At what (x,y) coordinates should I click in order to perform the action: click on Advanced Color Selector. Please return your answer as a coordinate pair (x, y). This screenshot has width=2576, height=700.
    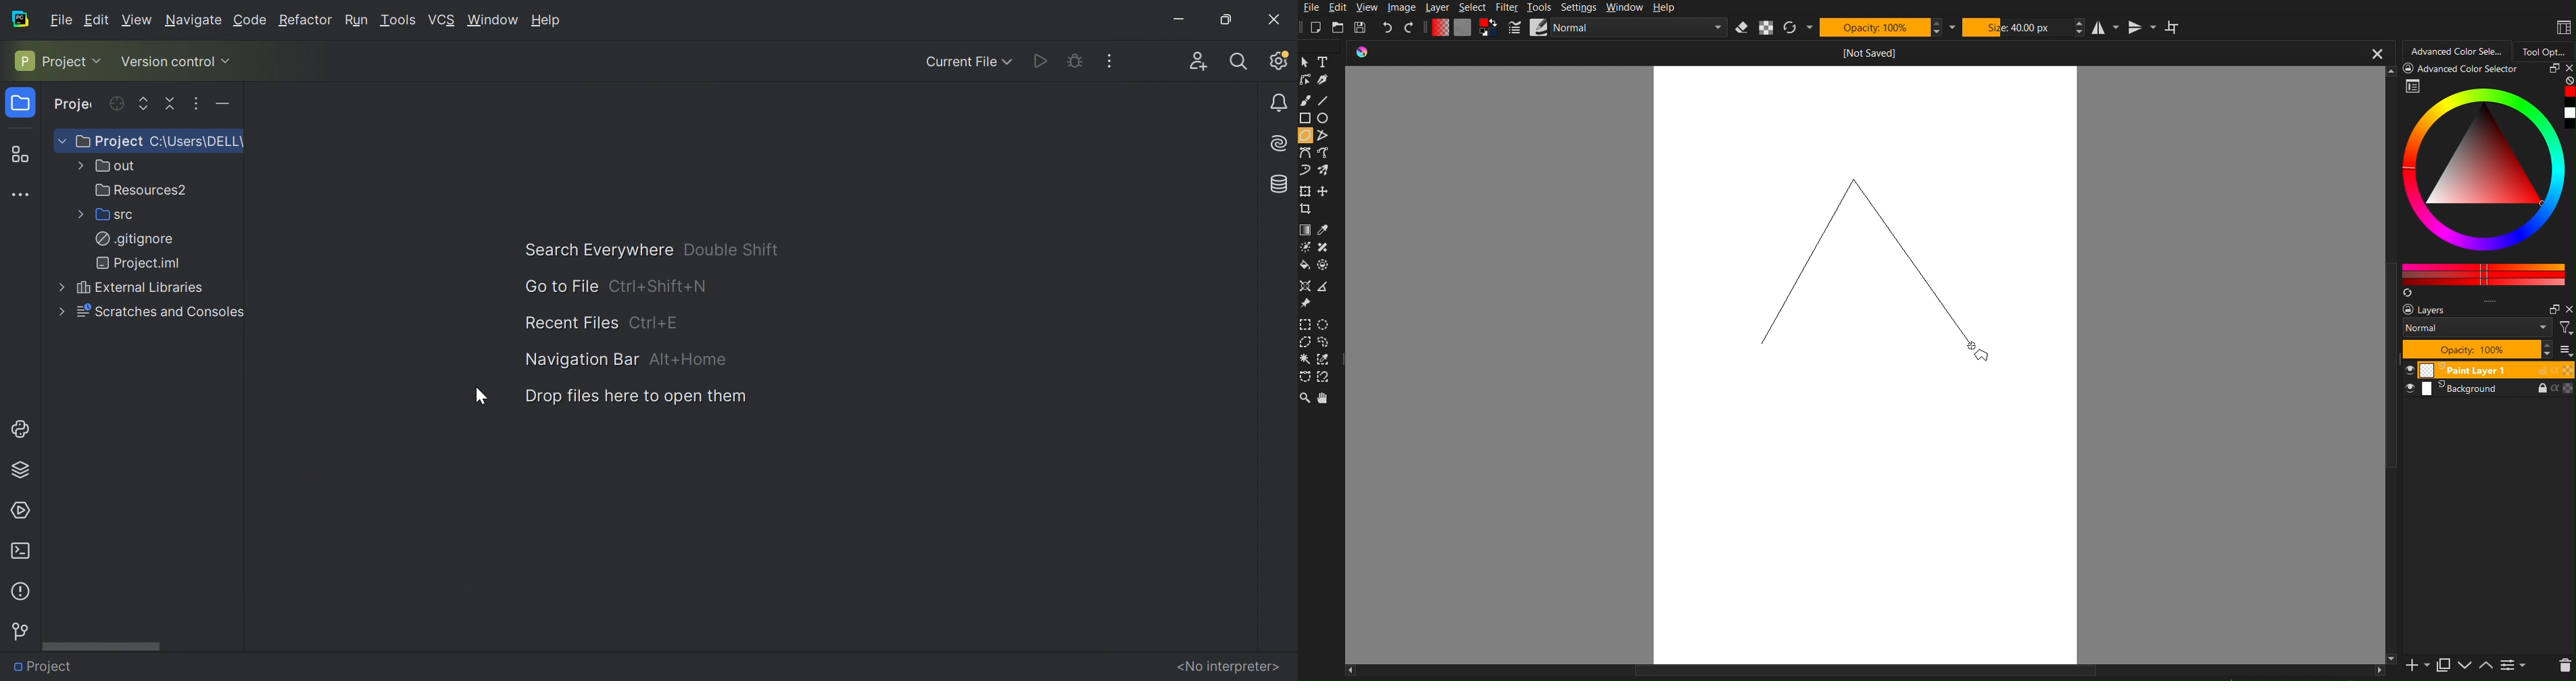
    Looking at the image, I should click on (2458, 49).